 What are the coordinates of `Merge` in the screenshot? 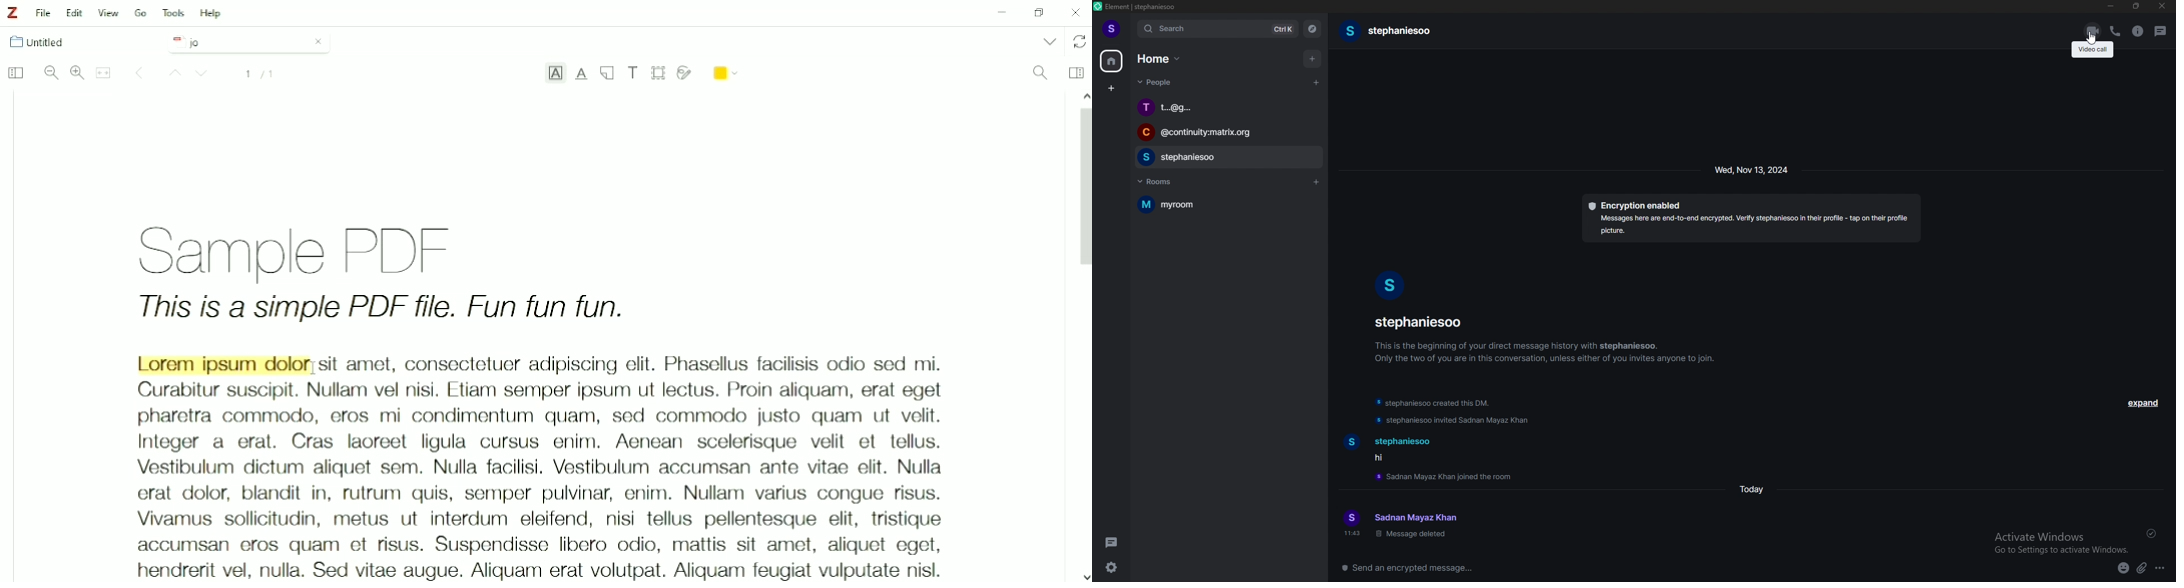 It's located at (104, 73).